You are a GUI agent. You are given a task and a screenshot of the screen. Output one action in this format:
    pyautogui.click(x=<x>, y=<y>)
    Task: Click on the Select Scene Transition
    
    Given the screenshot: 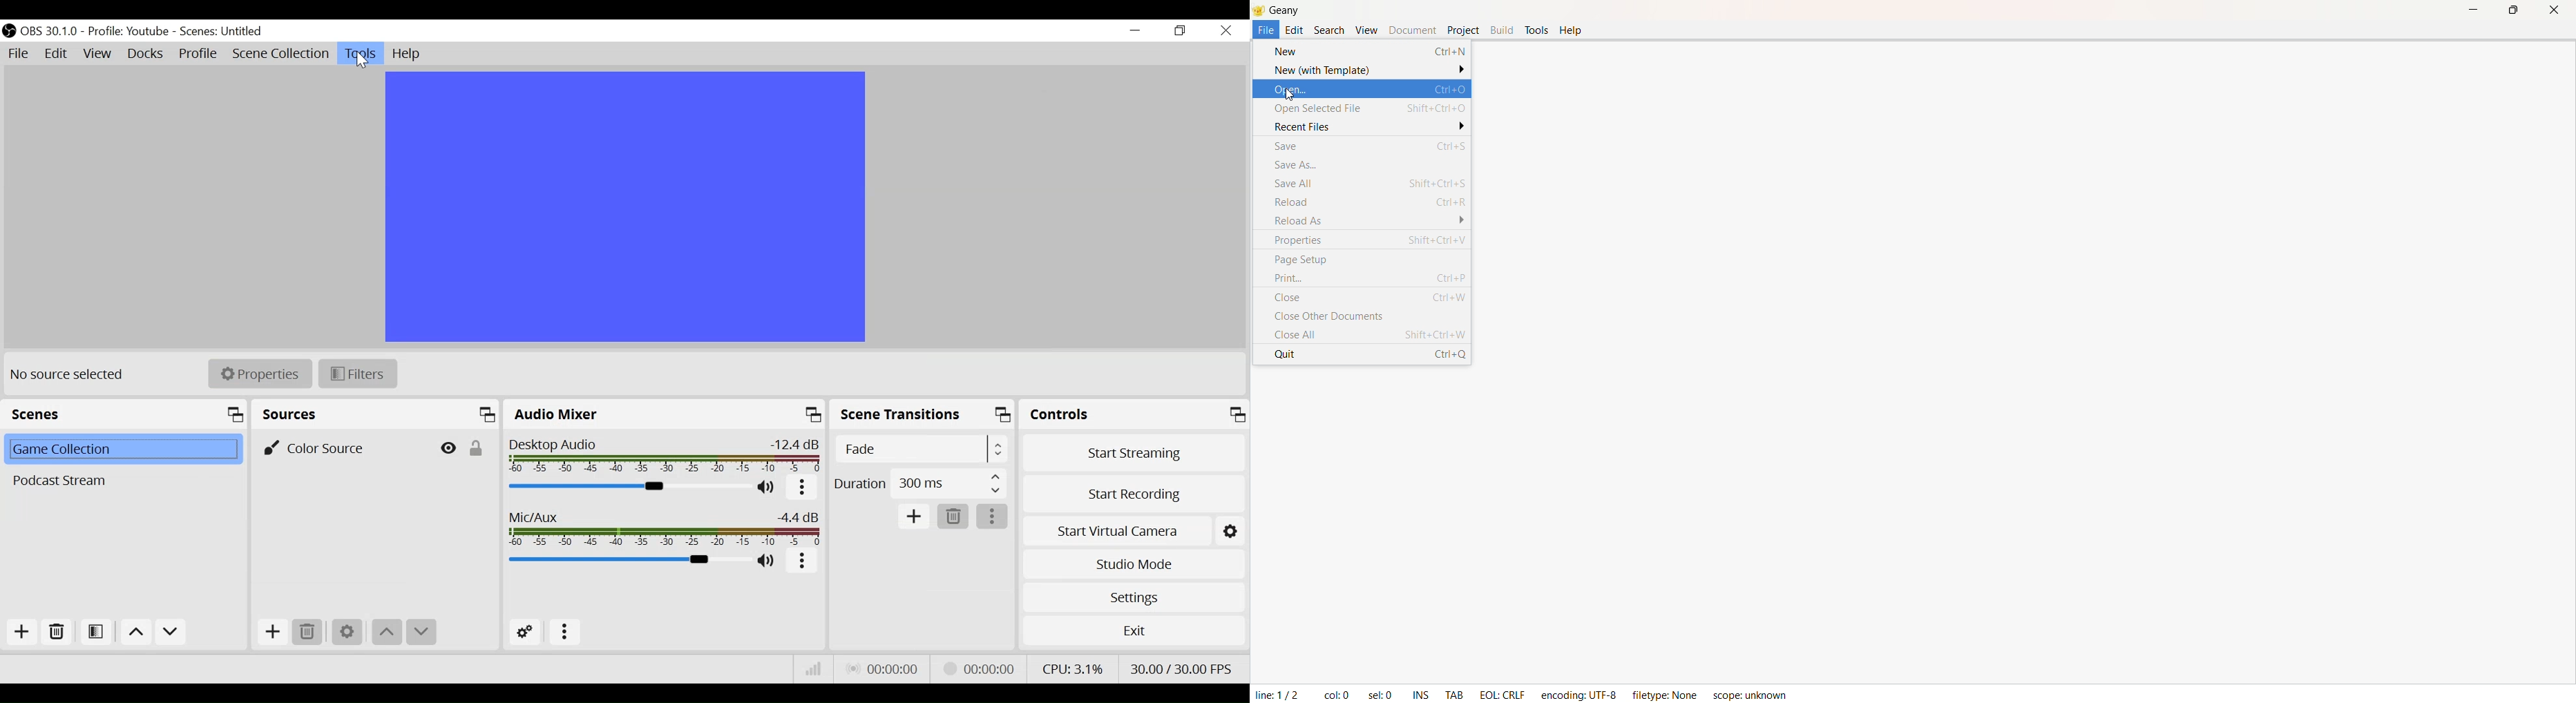 What is the action you would take?
    pyautogui.click(x=921, y=449)
    